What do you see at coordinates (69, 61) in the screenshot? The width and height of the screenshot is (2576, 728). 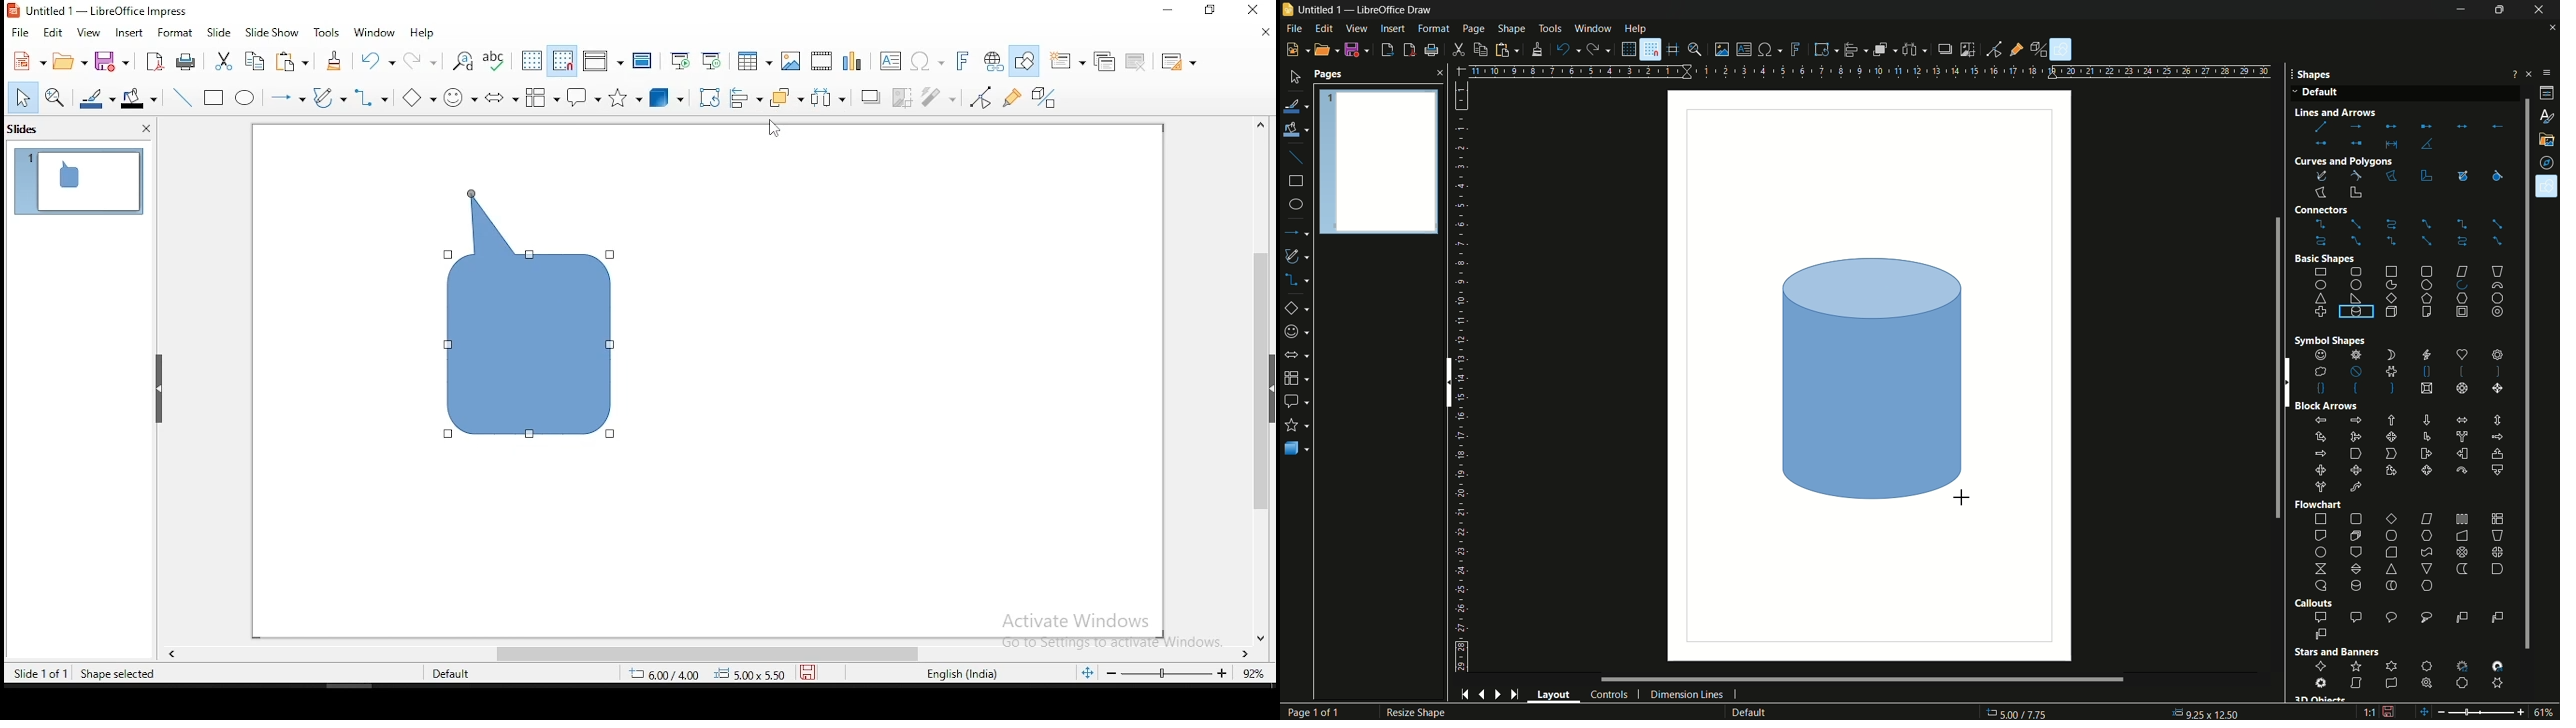 I see `open` at bounding box center [69, 61].